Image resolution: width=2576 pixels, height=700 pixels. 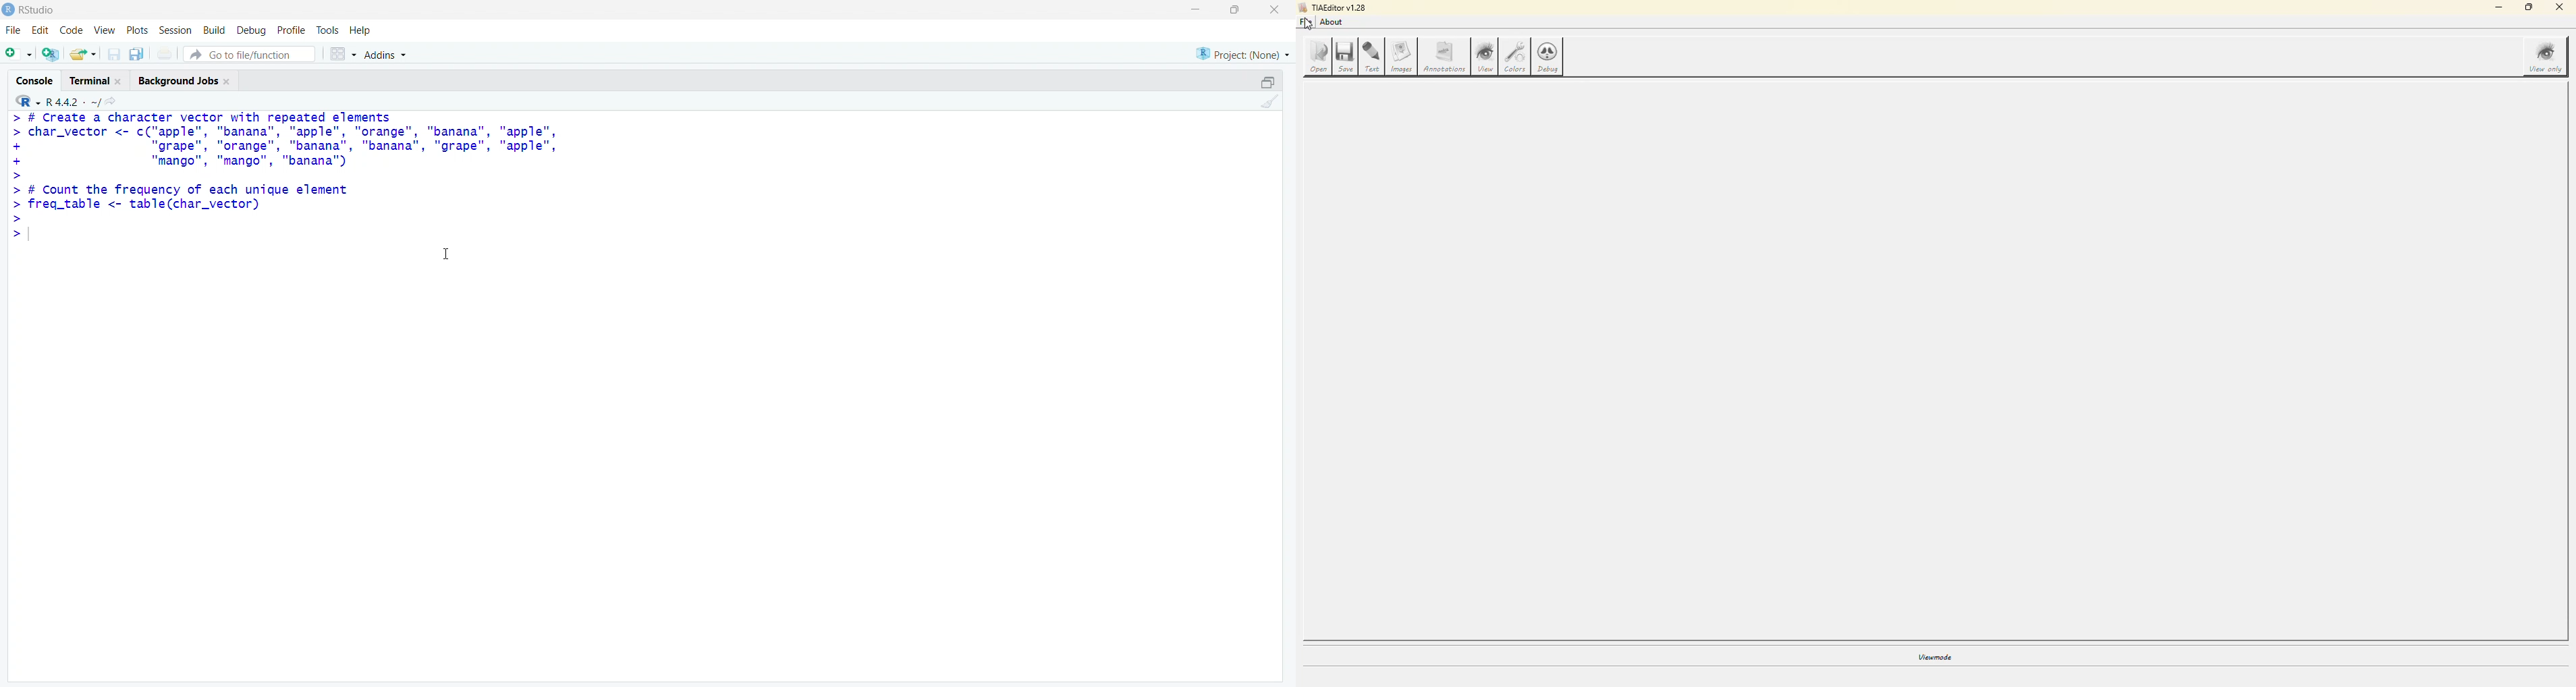 What do you see at coordinates (97, 80) in the screenshot?
I see `Terminal` at bounding box center [97, 80].